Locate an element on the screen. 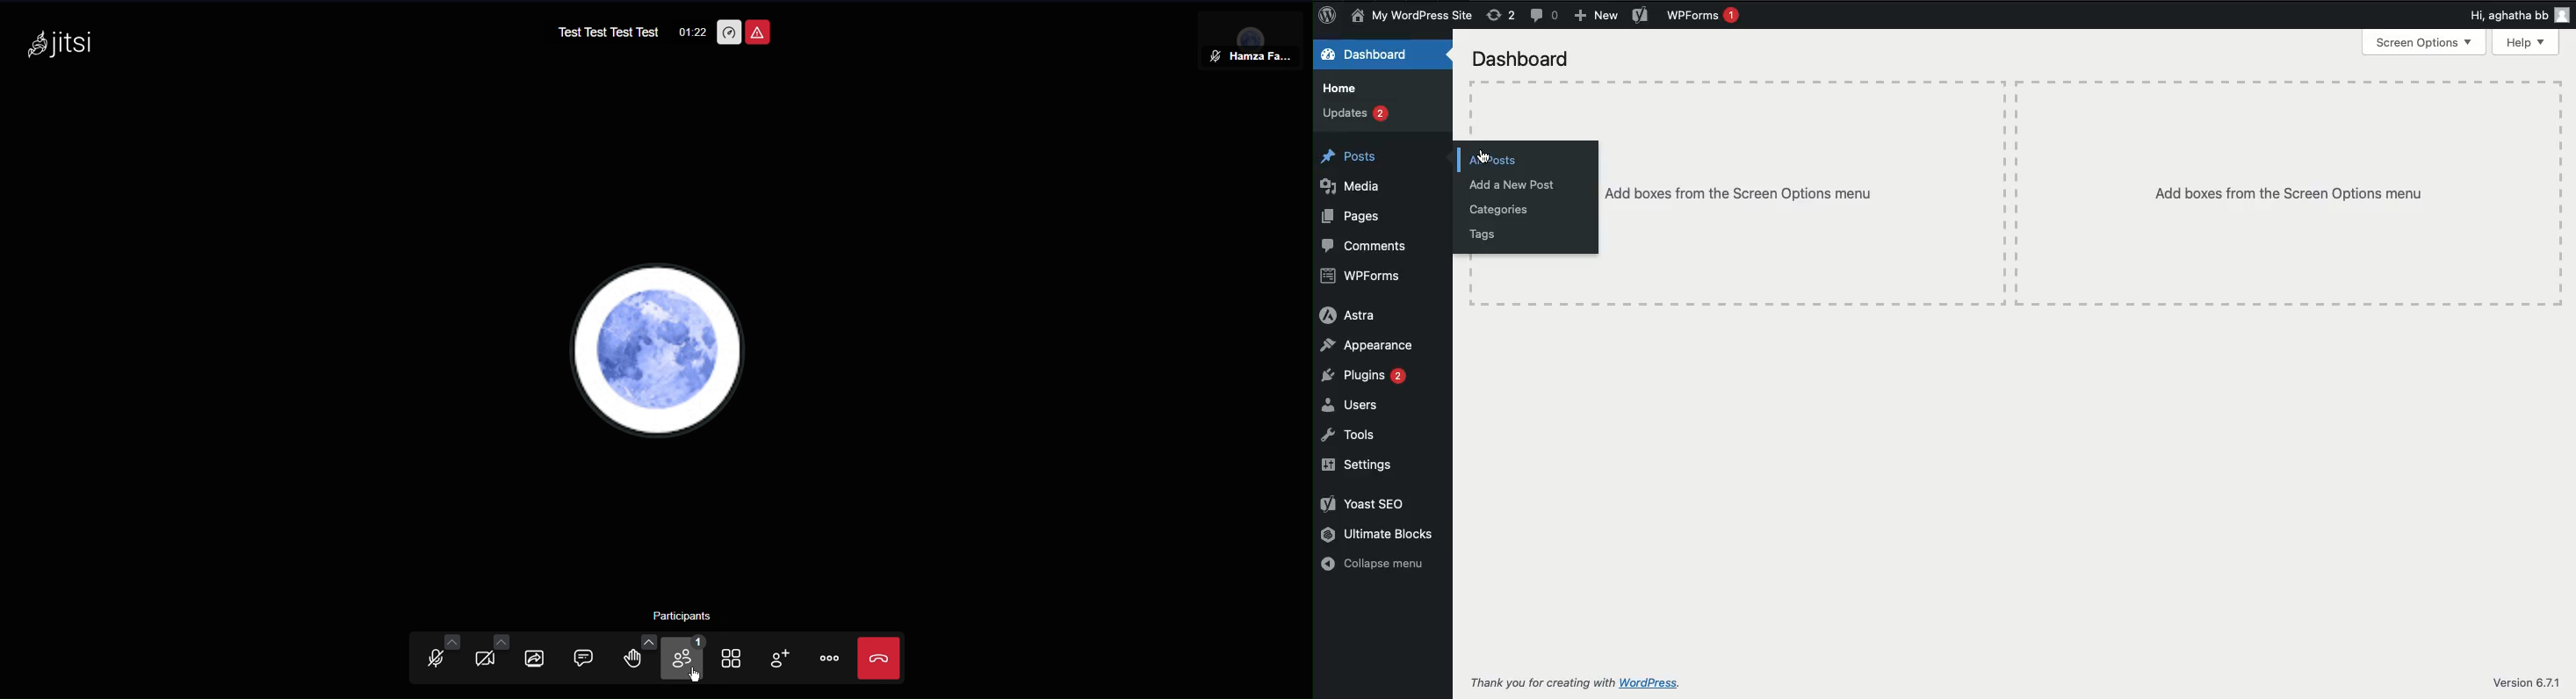 The image size is (2576, 700). Screen options is located at coordinates (2423, 43).